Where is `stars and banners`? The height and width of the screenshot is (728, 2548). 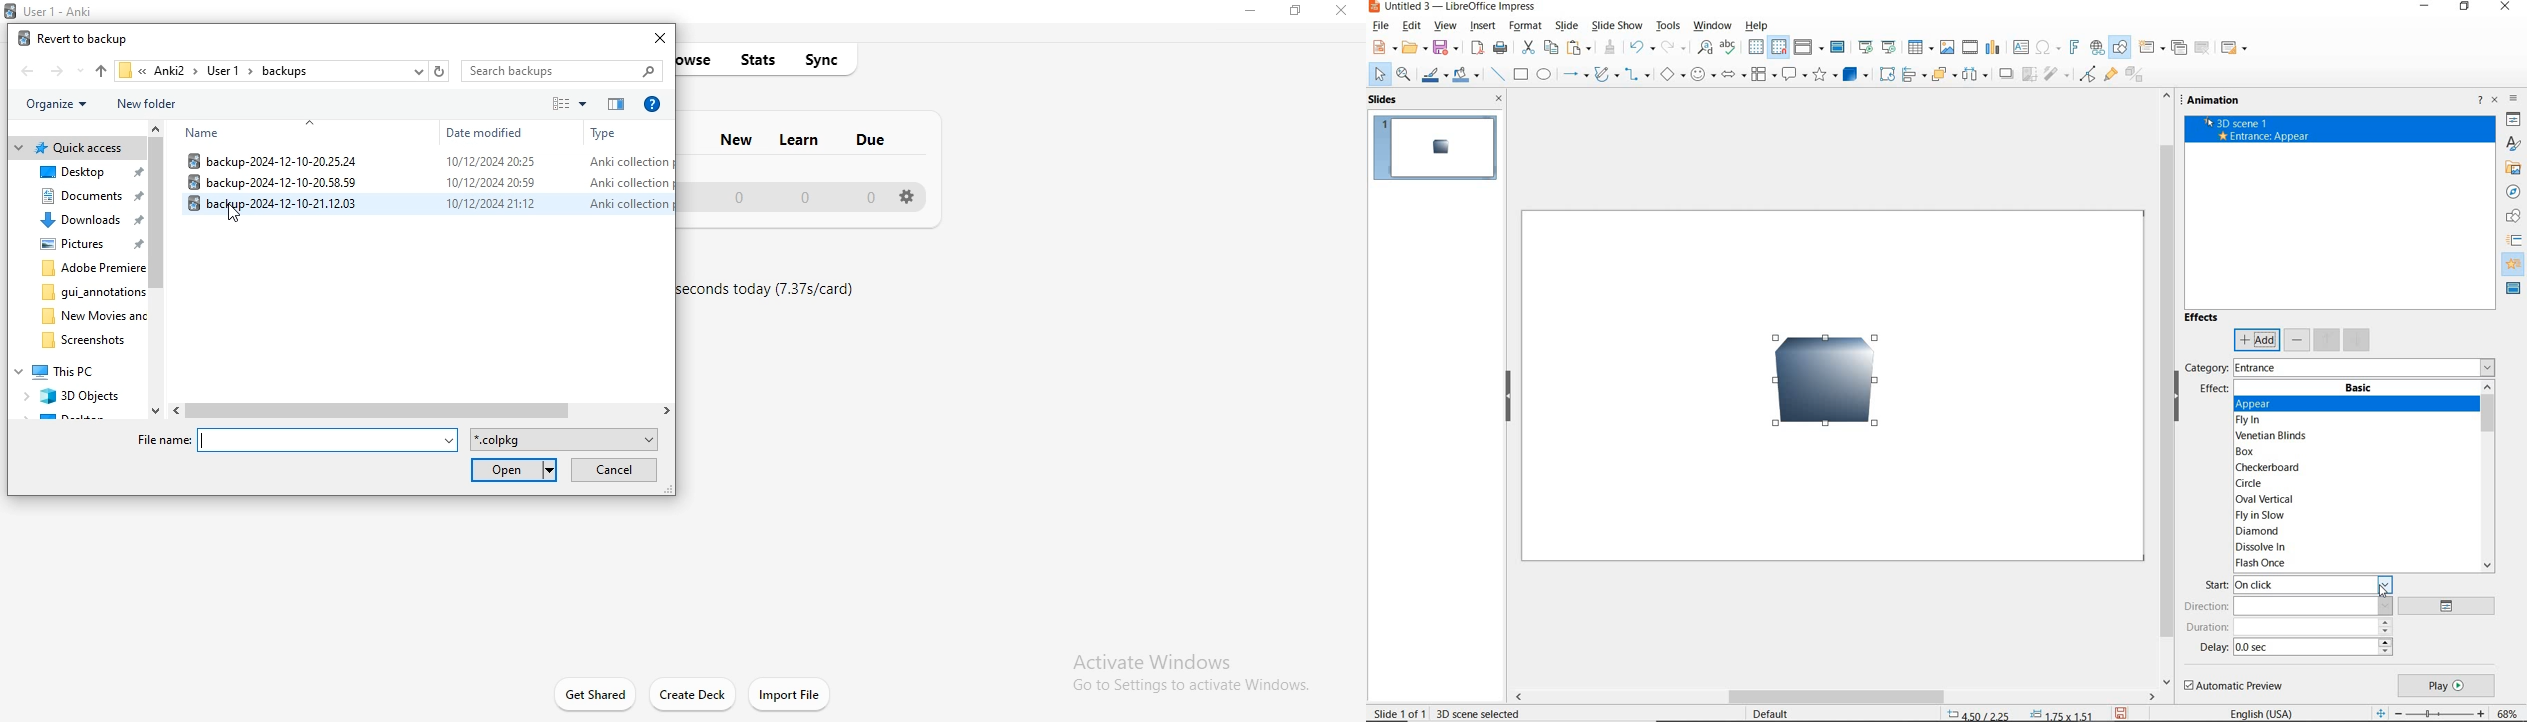
stars and banners is located at coordinates (1826, 75).